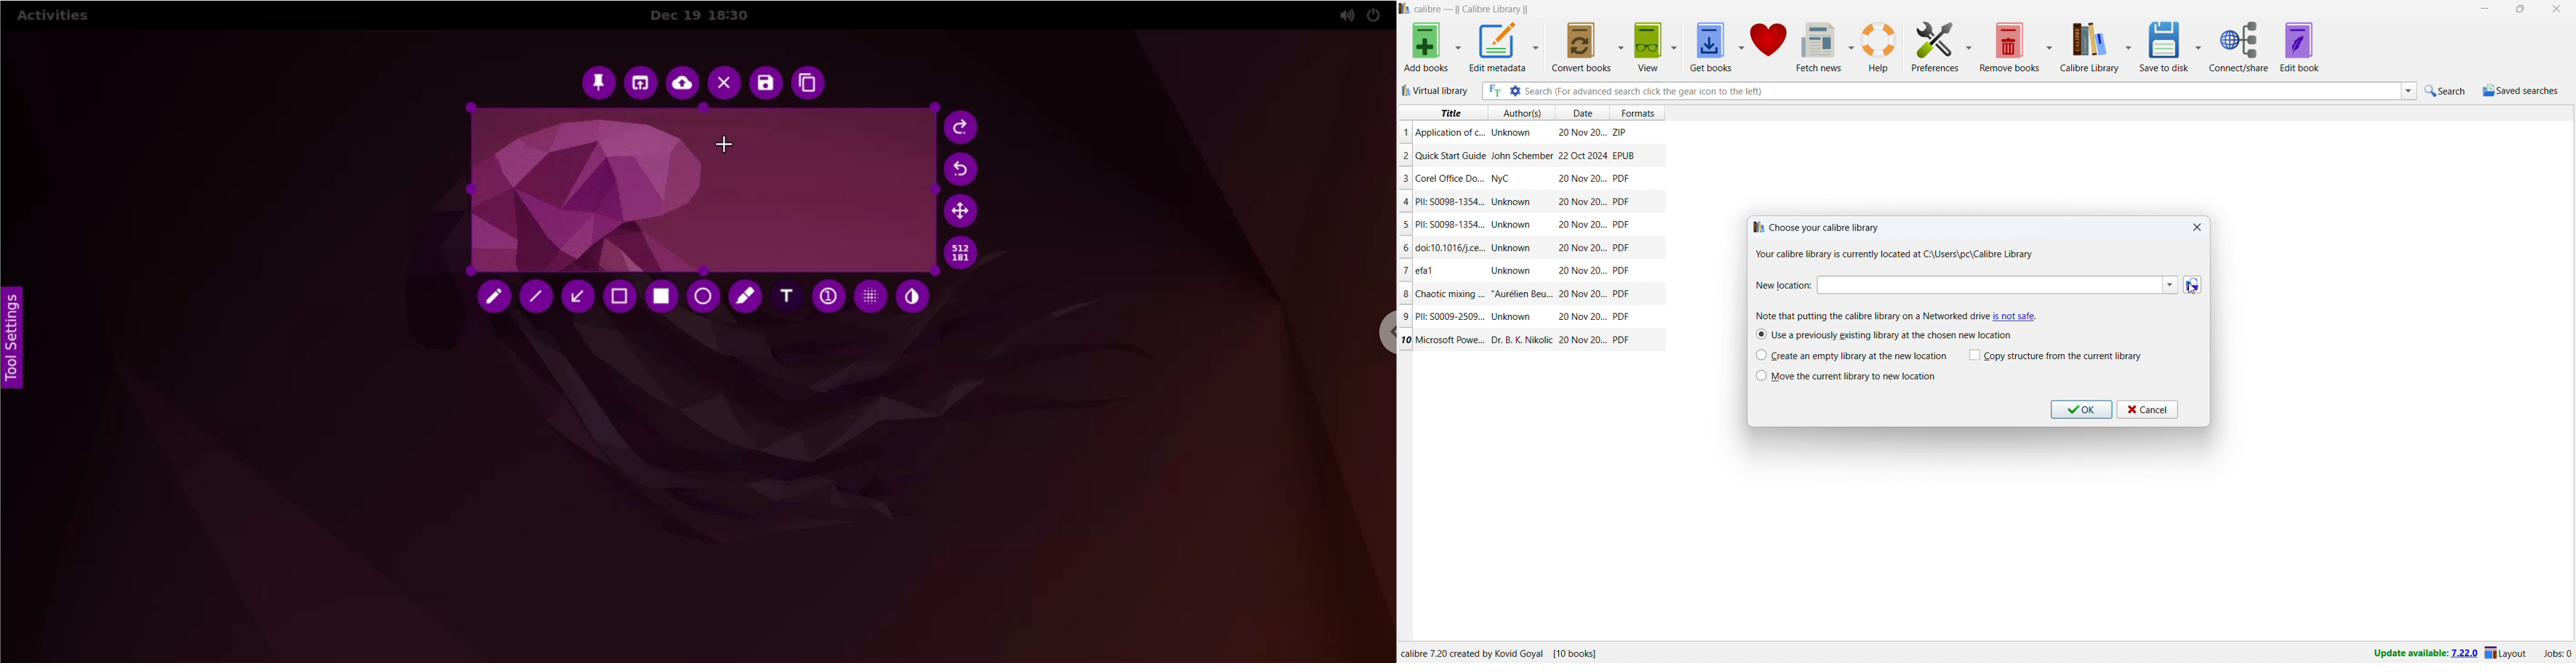 The height and width of the screenshot is (672, 2576). I want to click on PDF, so click(1621, 317).